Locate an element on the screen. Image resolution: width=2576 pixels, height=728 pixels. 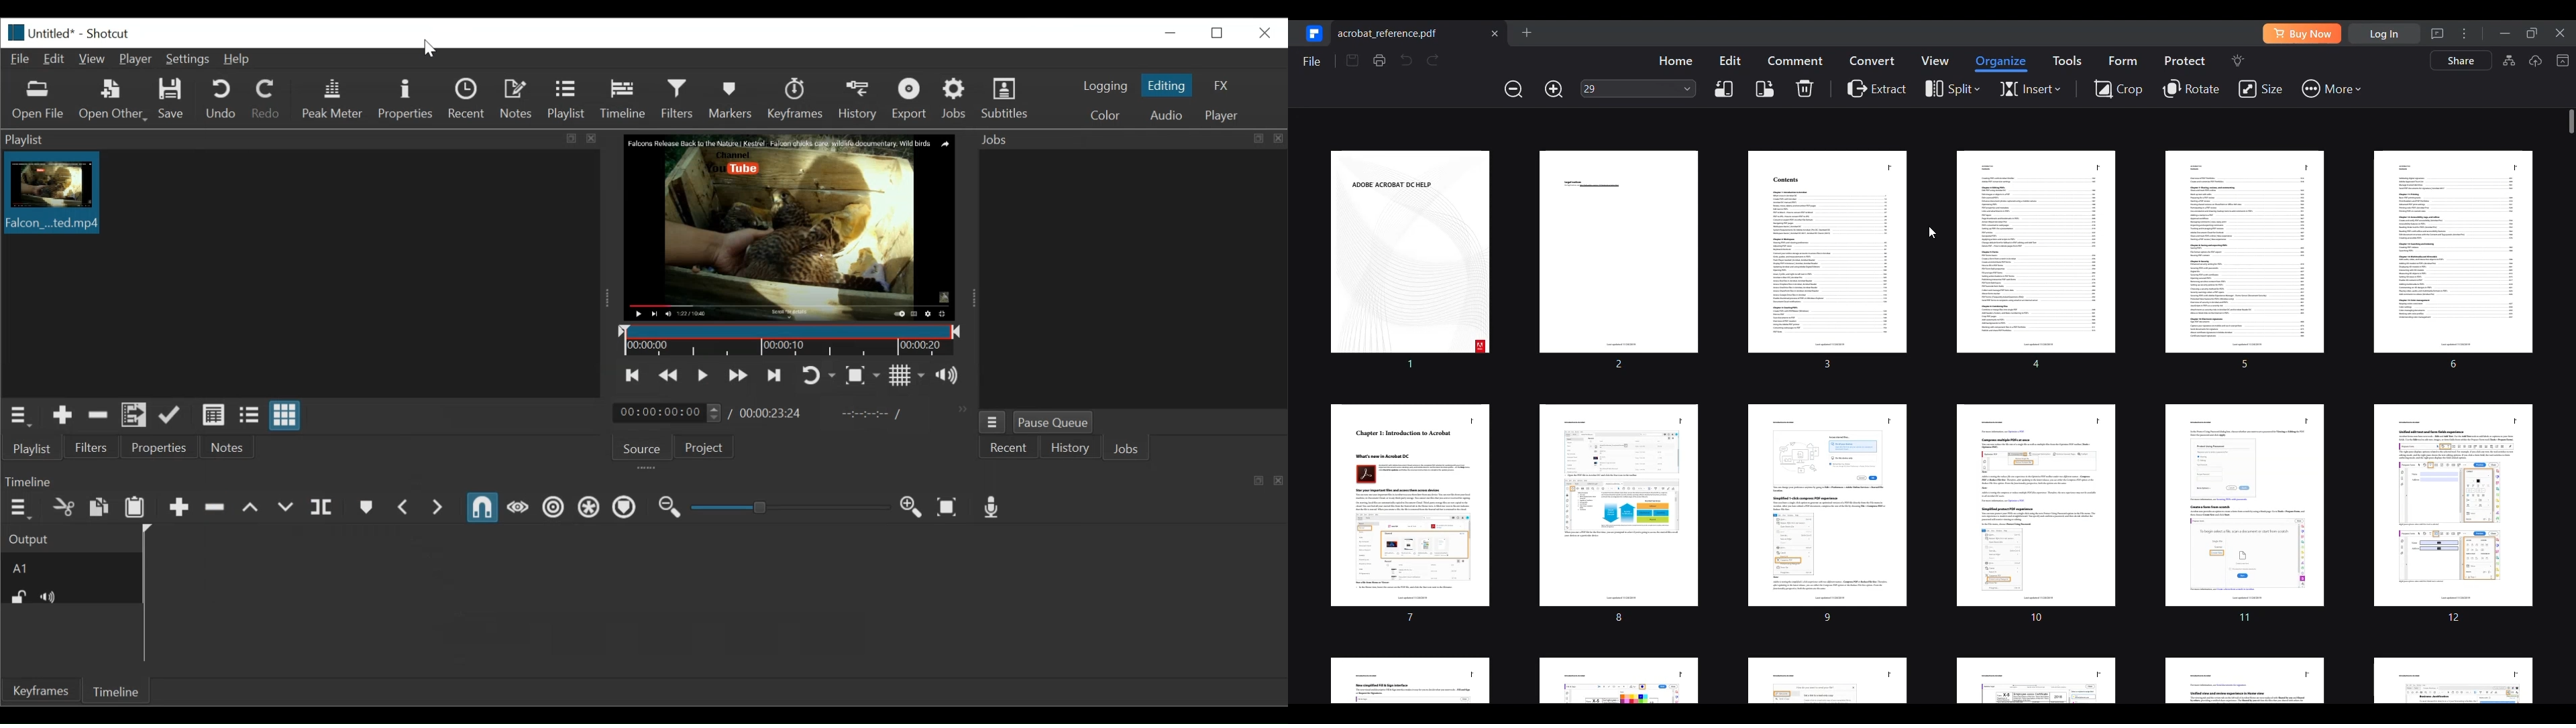
Add files to the playlist is located at coordinates (135, 416).